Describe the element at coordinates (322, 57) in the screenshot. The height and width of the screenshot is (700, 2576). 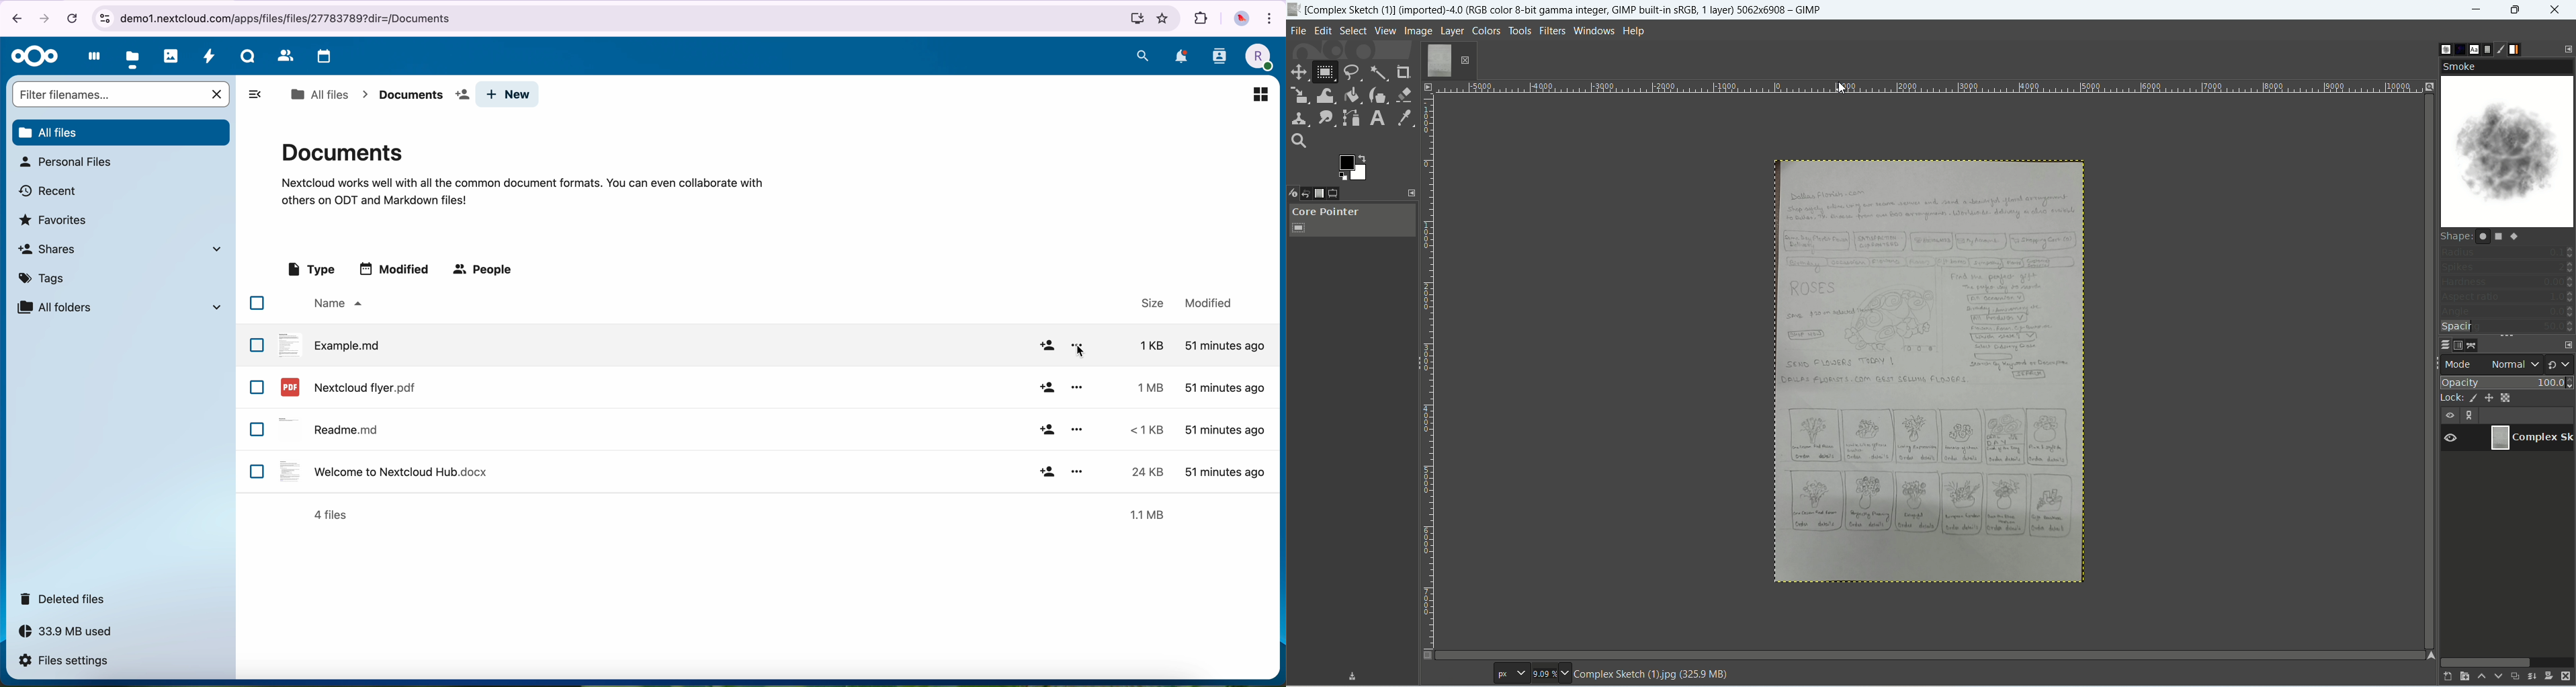
I see `calendar` at that location.